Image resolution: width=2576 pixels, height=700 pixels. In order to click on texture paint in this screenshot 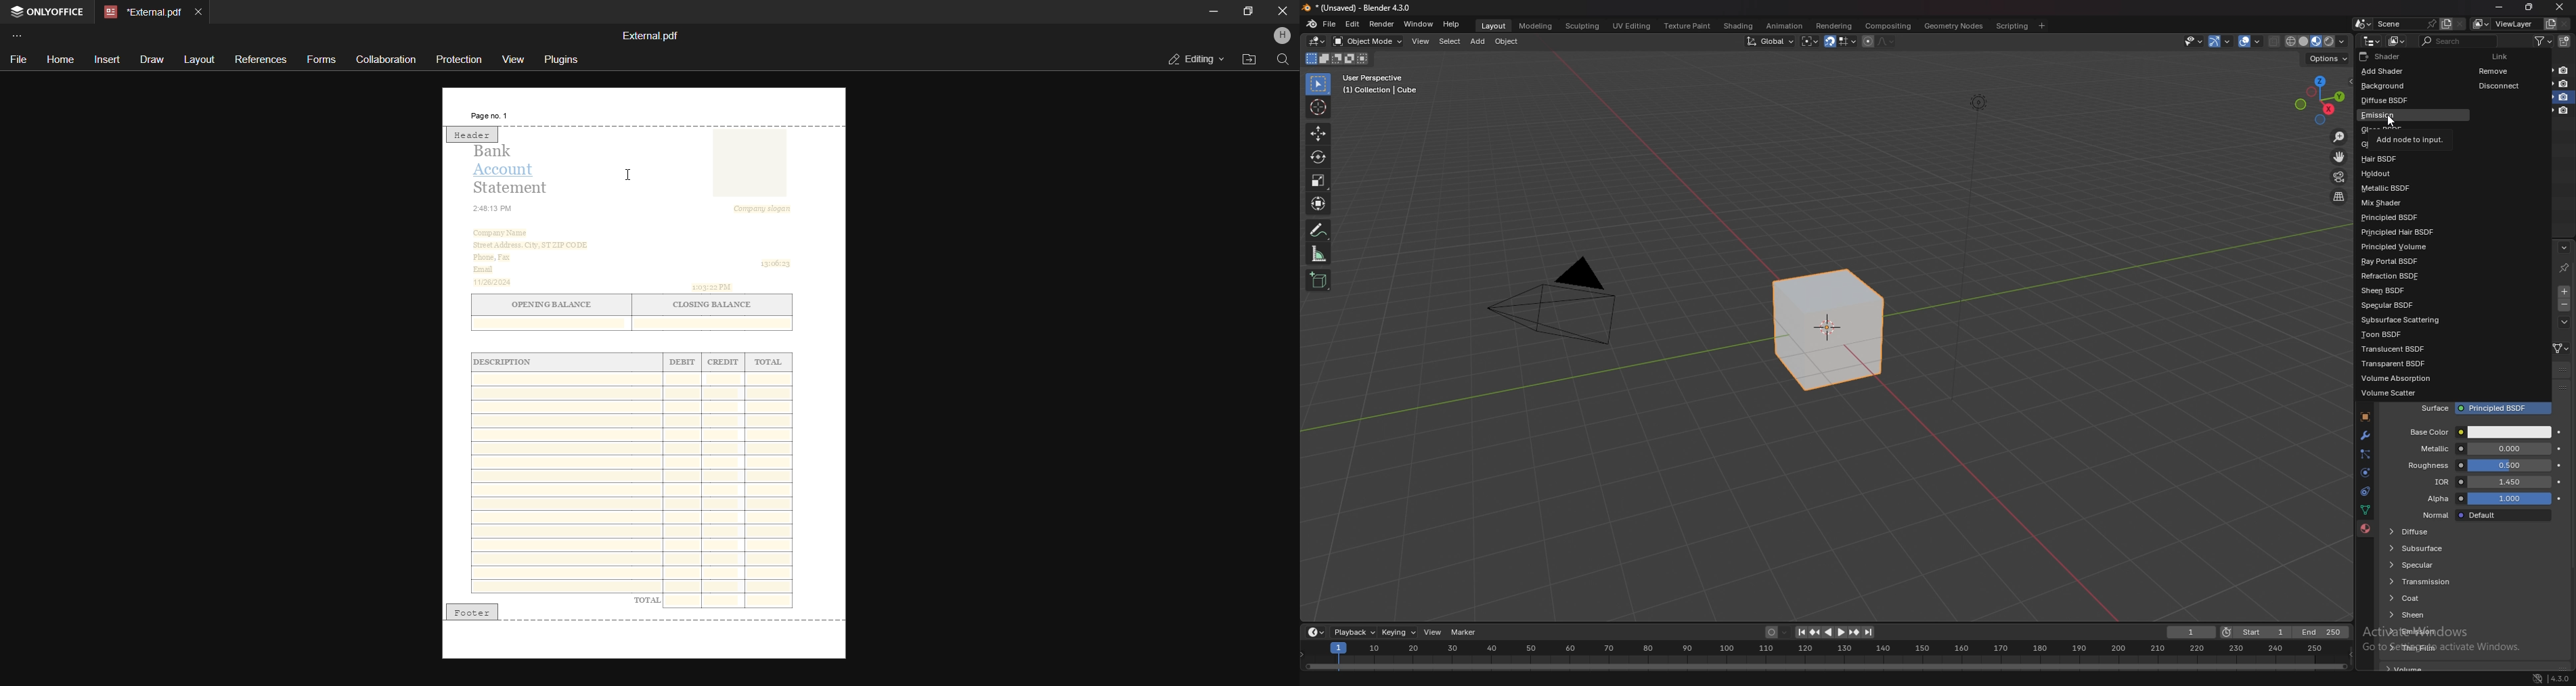, I will do `click(1686, 26)`.